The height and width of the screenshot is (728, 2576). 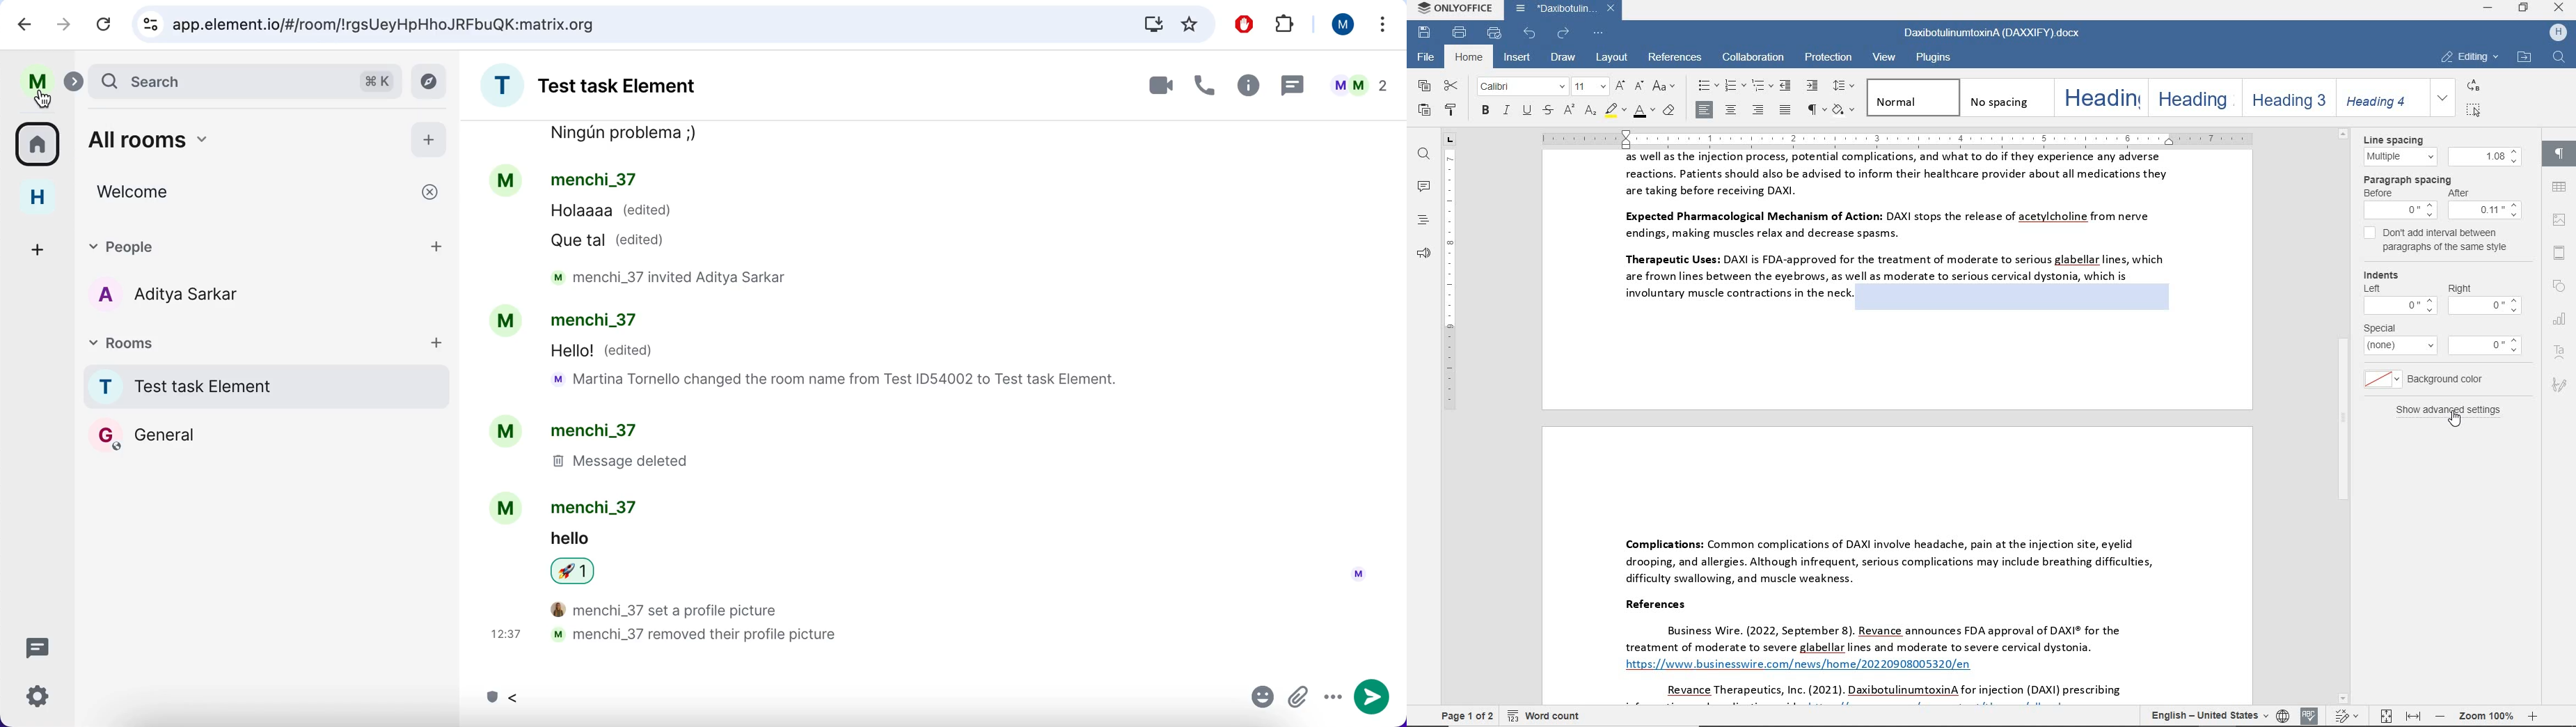 What do you see at coordinates (2442, 196) in the screenshot?
I see `paragraph spacing` at bounding box center [2442, 196].